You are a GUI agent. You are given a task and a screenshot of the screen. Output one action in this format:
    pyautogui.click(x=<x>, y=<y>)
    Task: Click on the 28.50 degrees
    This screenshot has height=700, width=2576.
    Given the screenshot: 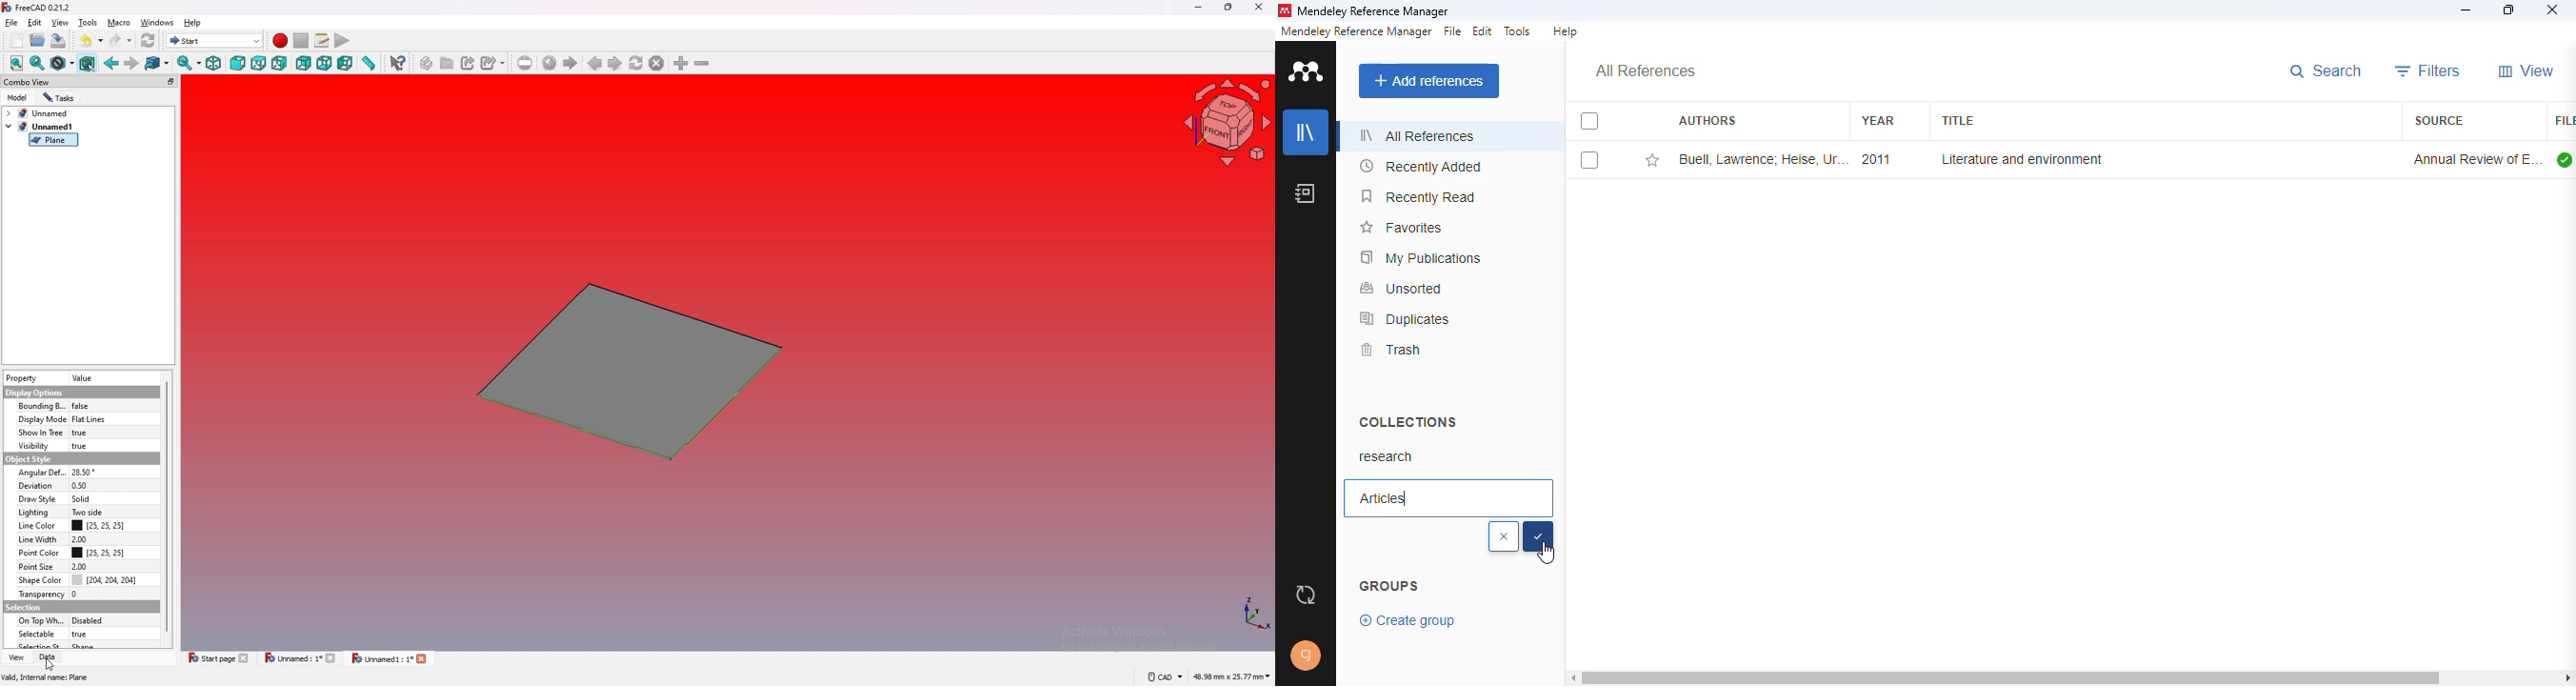 What is the action you would take?
    pyautogui.click(x=84, y=473)
    